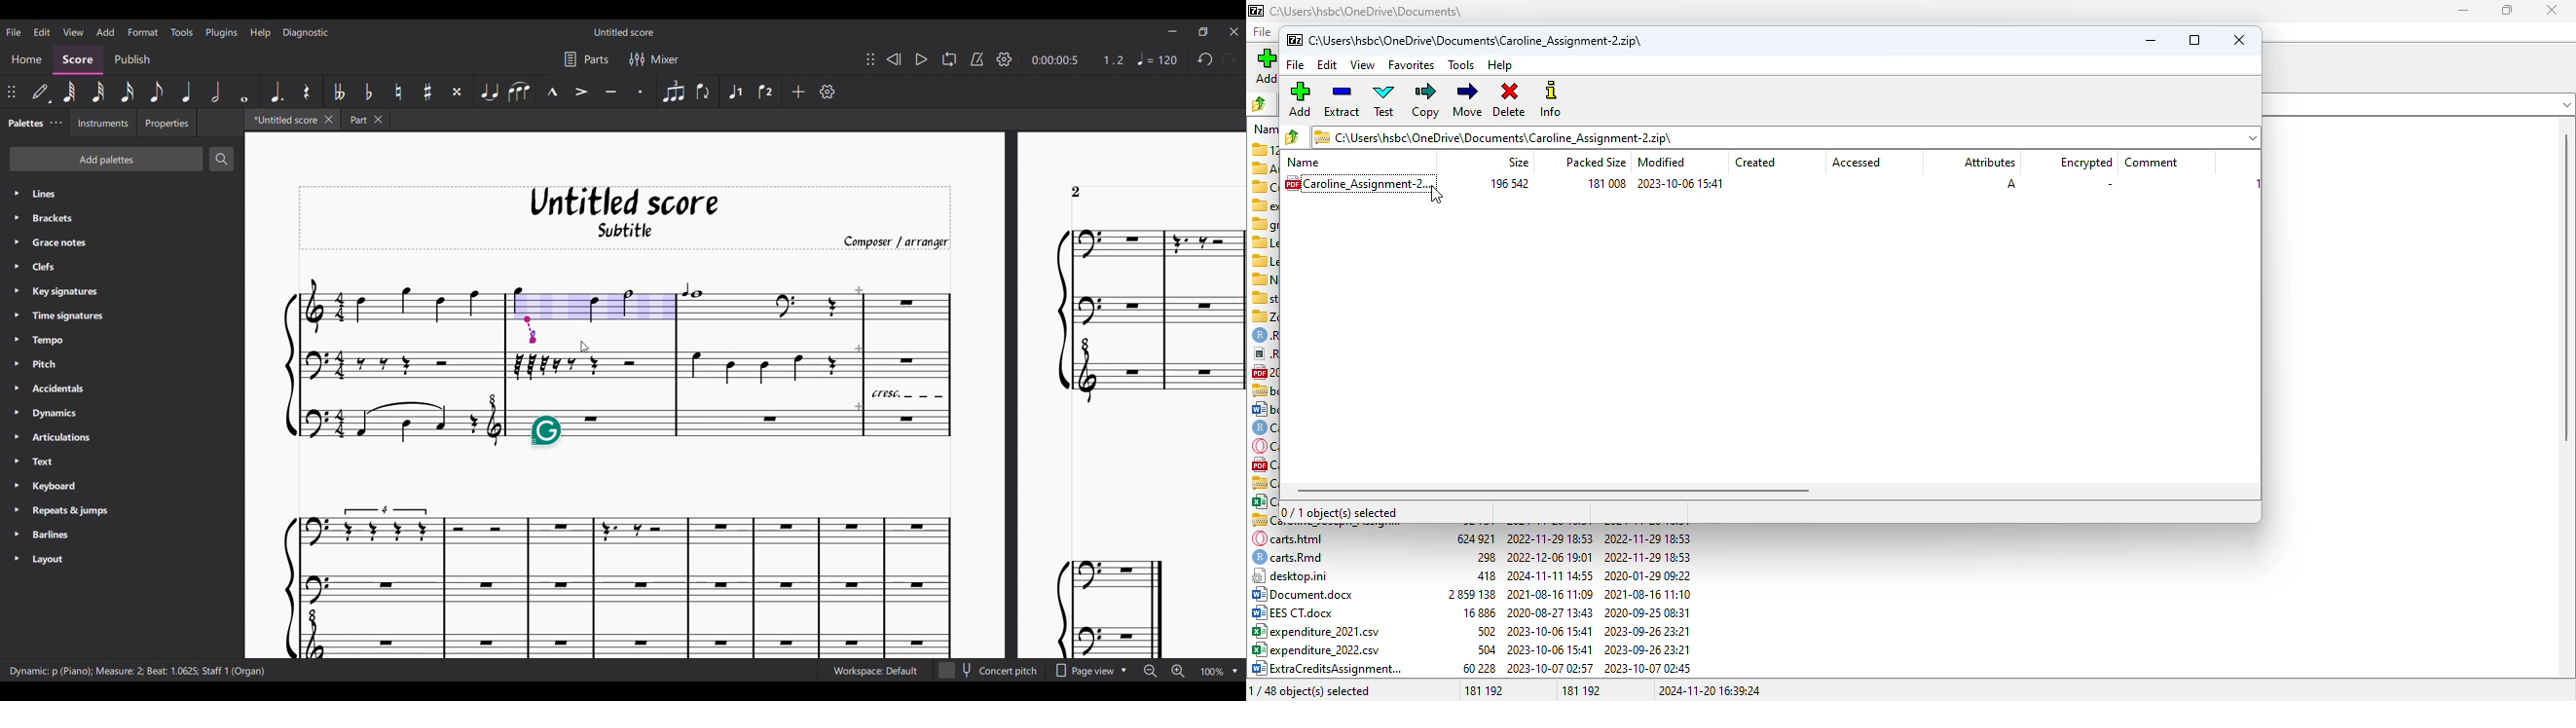 Image resolution: width=2576 pixels, height=728 pixels. What do you see at coordinates (1754, 162) in the screenshot?
I see `created` at bounding box center [1754, 162].